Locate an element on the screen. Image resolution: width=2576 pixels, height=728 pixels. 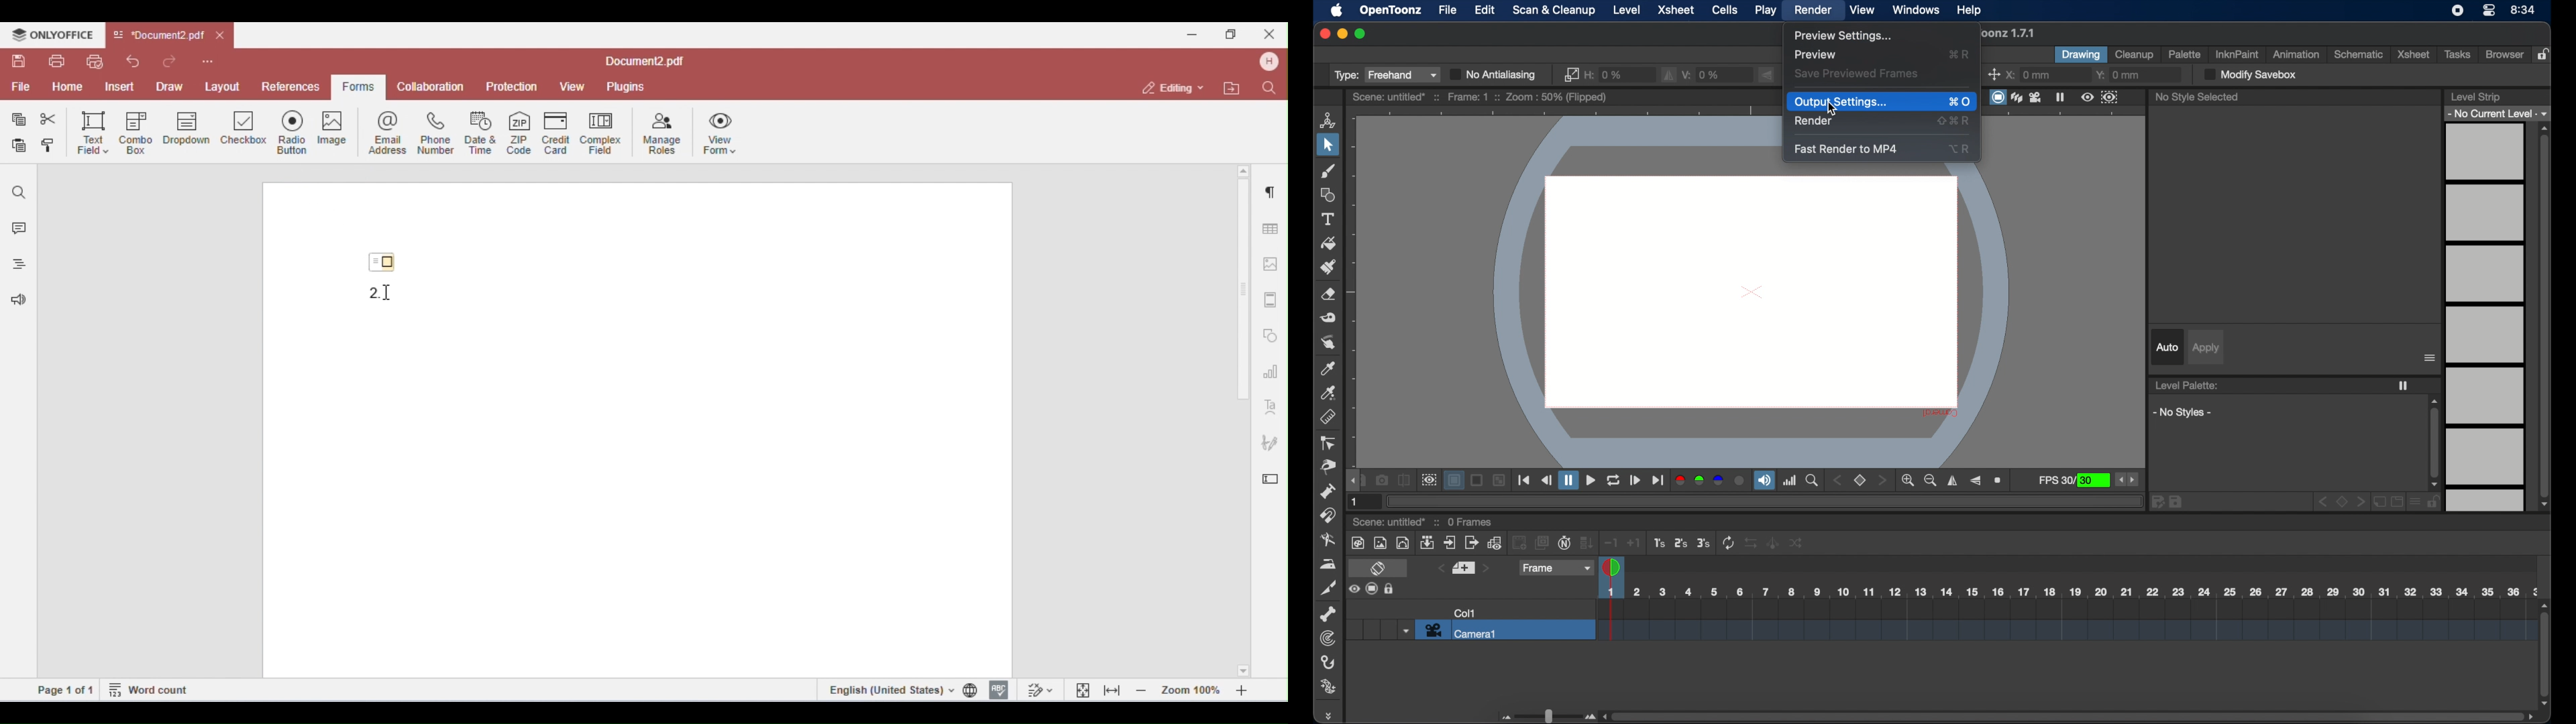
color picker tool is located at coordinates (1329, 368).